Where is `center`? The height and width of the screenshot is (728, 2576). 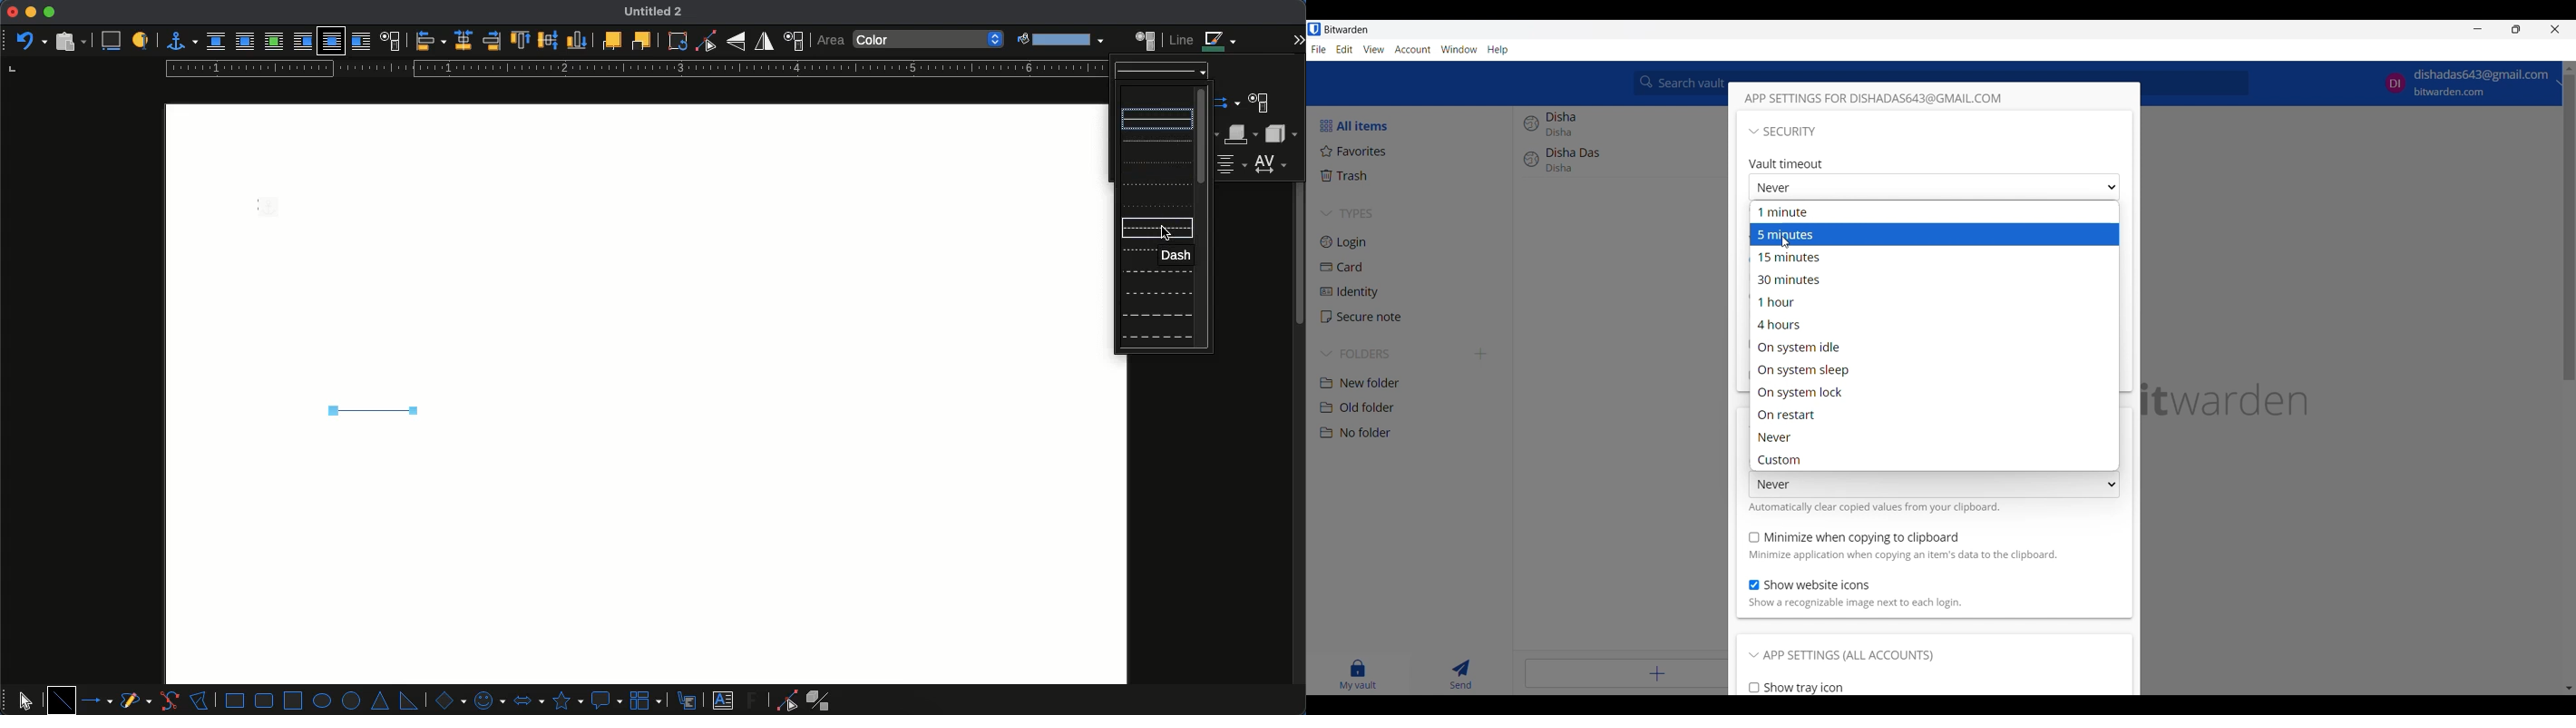
center is located at coordinates (549, 38).